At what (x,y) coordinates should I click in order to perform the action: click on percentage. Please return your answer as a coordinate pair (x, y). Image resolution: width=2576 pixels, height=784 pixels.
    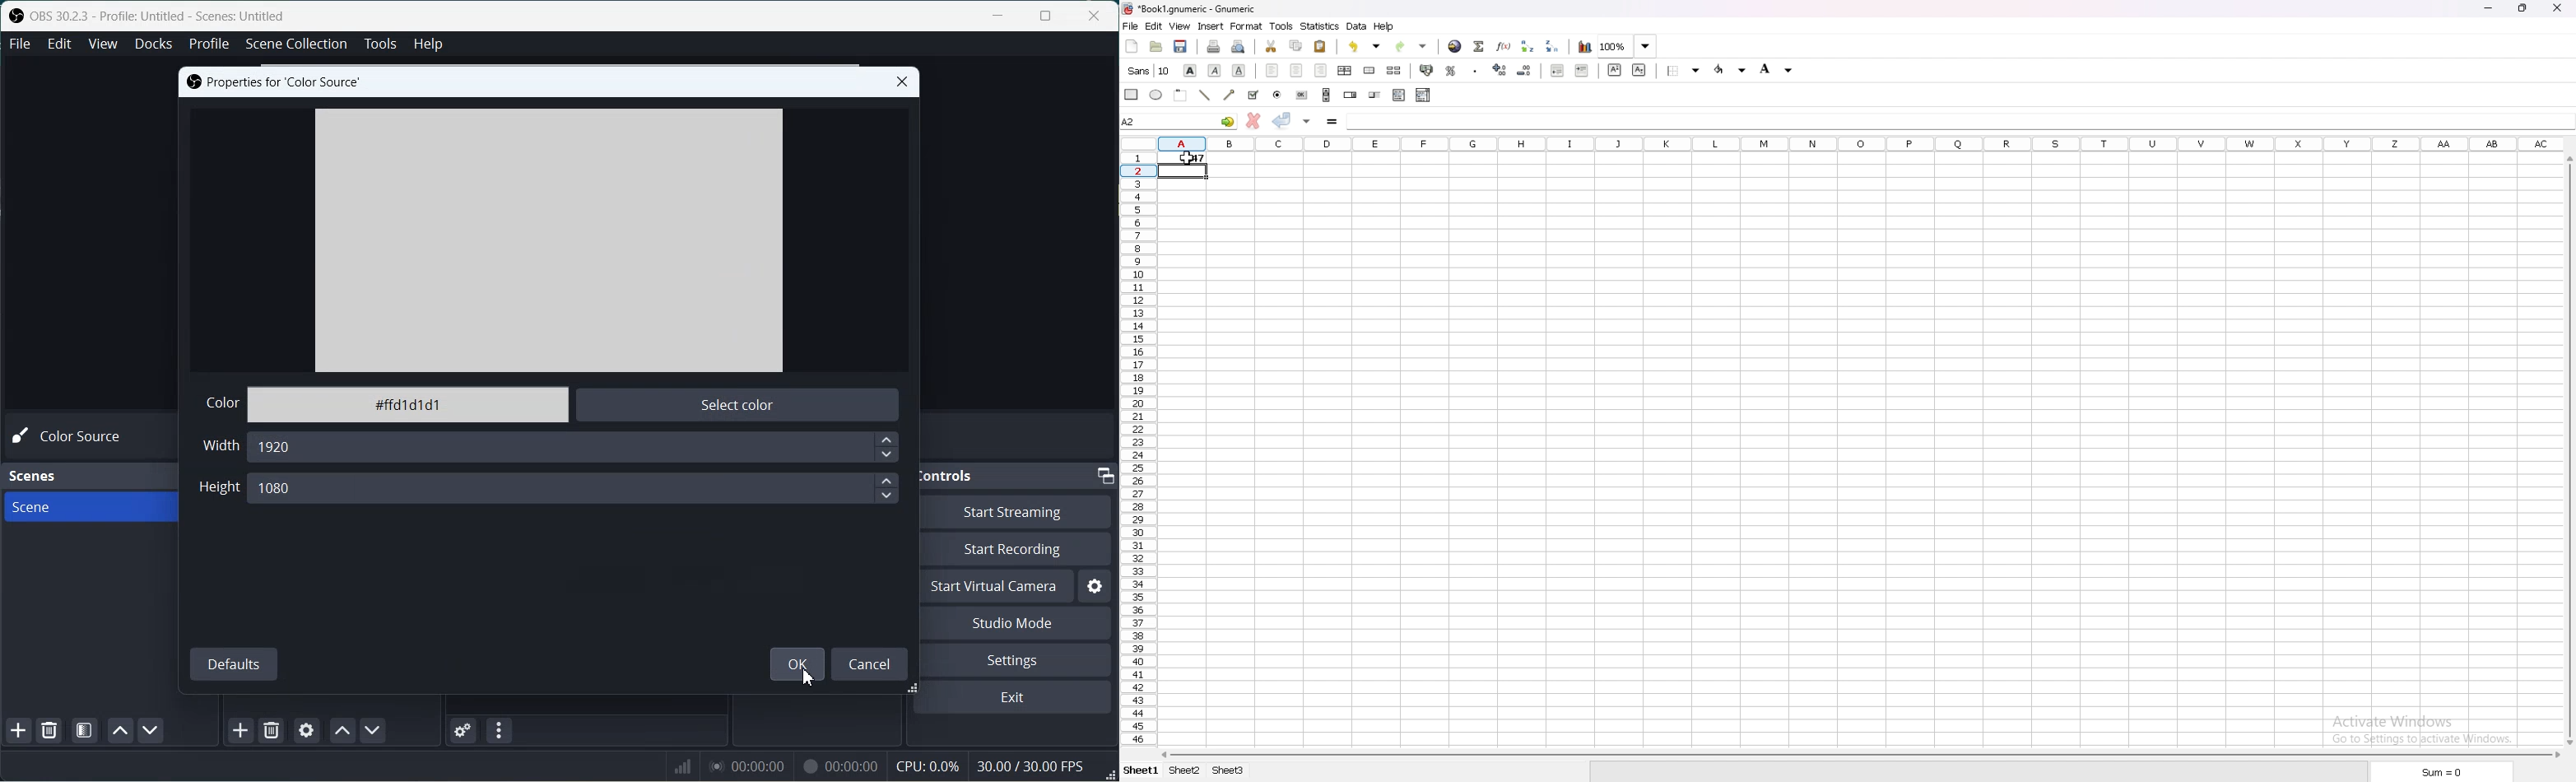
    Looking at the image, I should click on (1451, 71).